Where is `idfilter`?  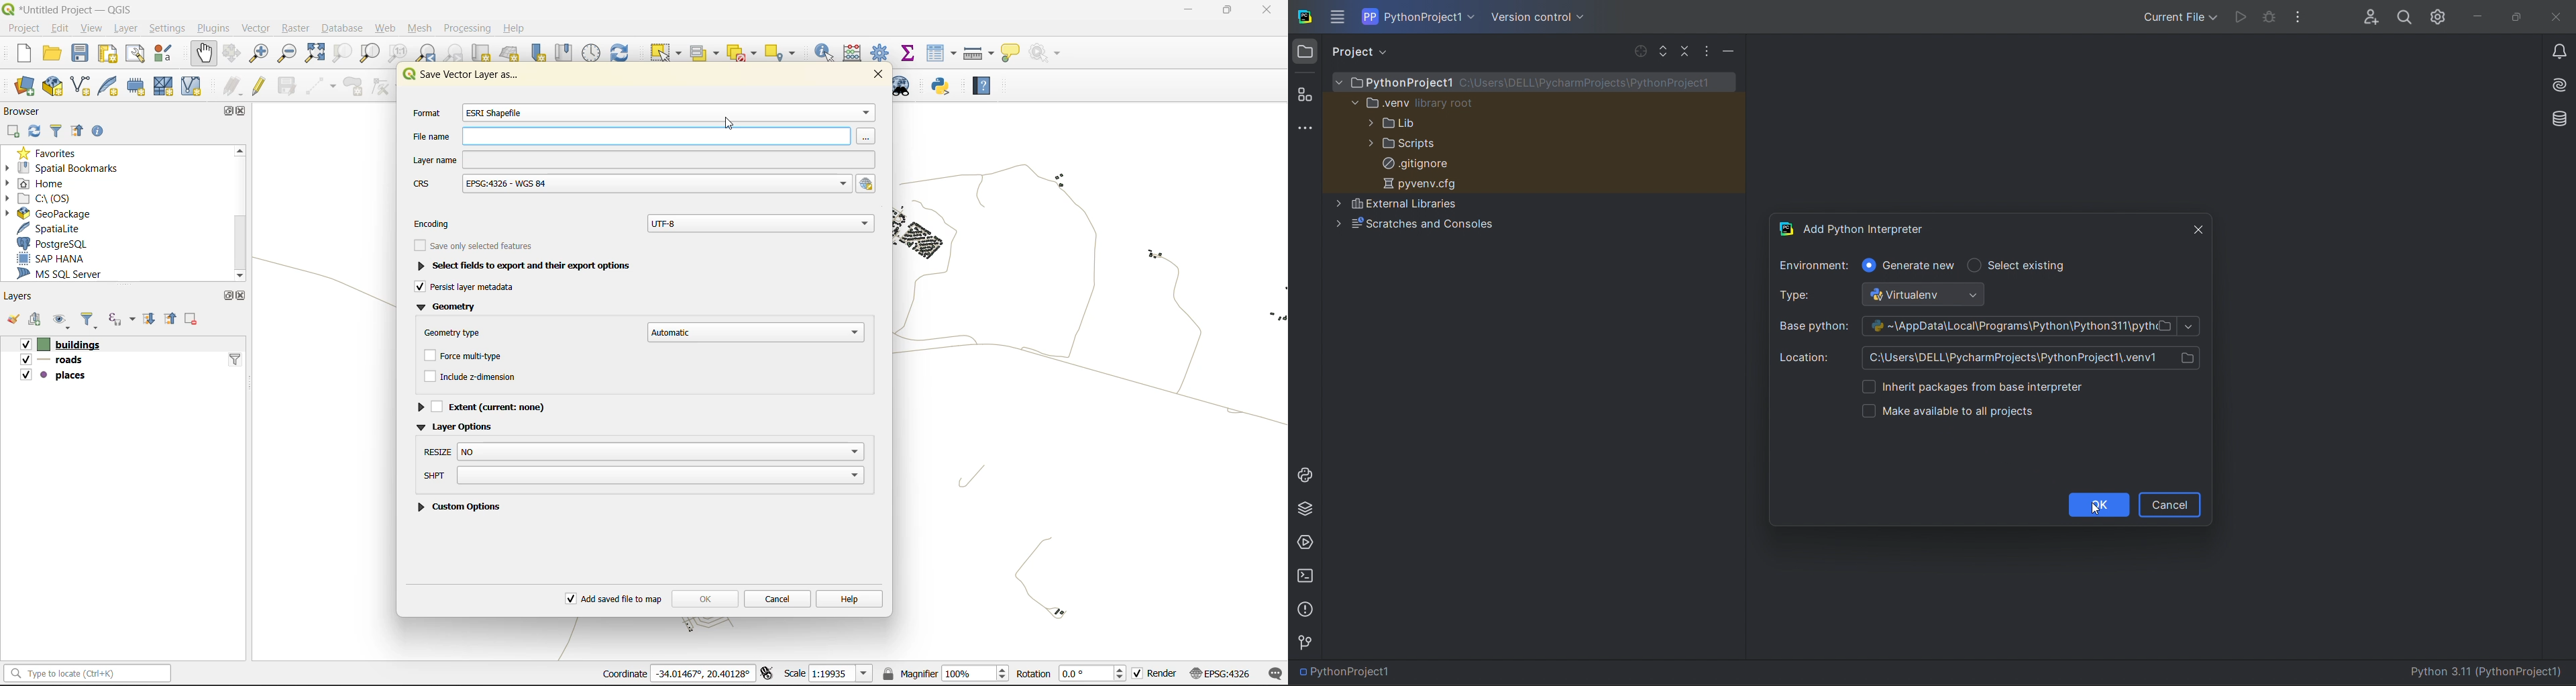
idfilter is located at coordinates (234, 358).